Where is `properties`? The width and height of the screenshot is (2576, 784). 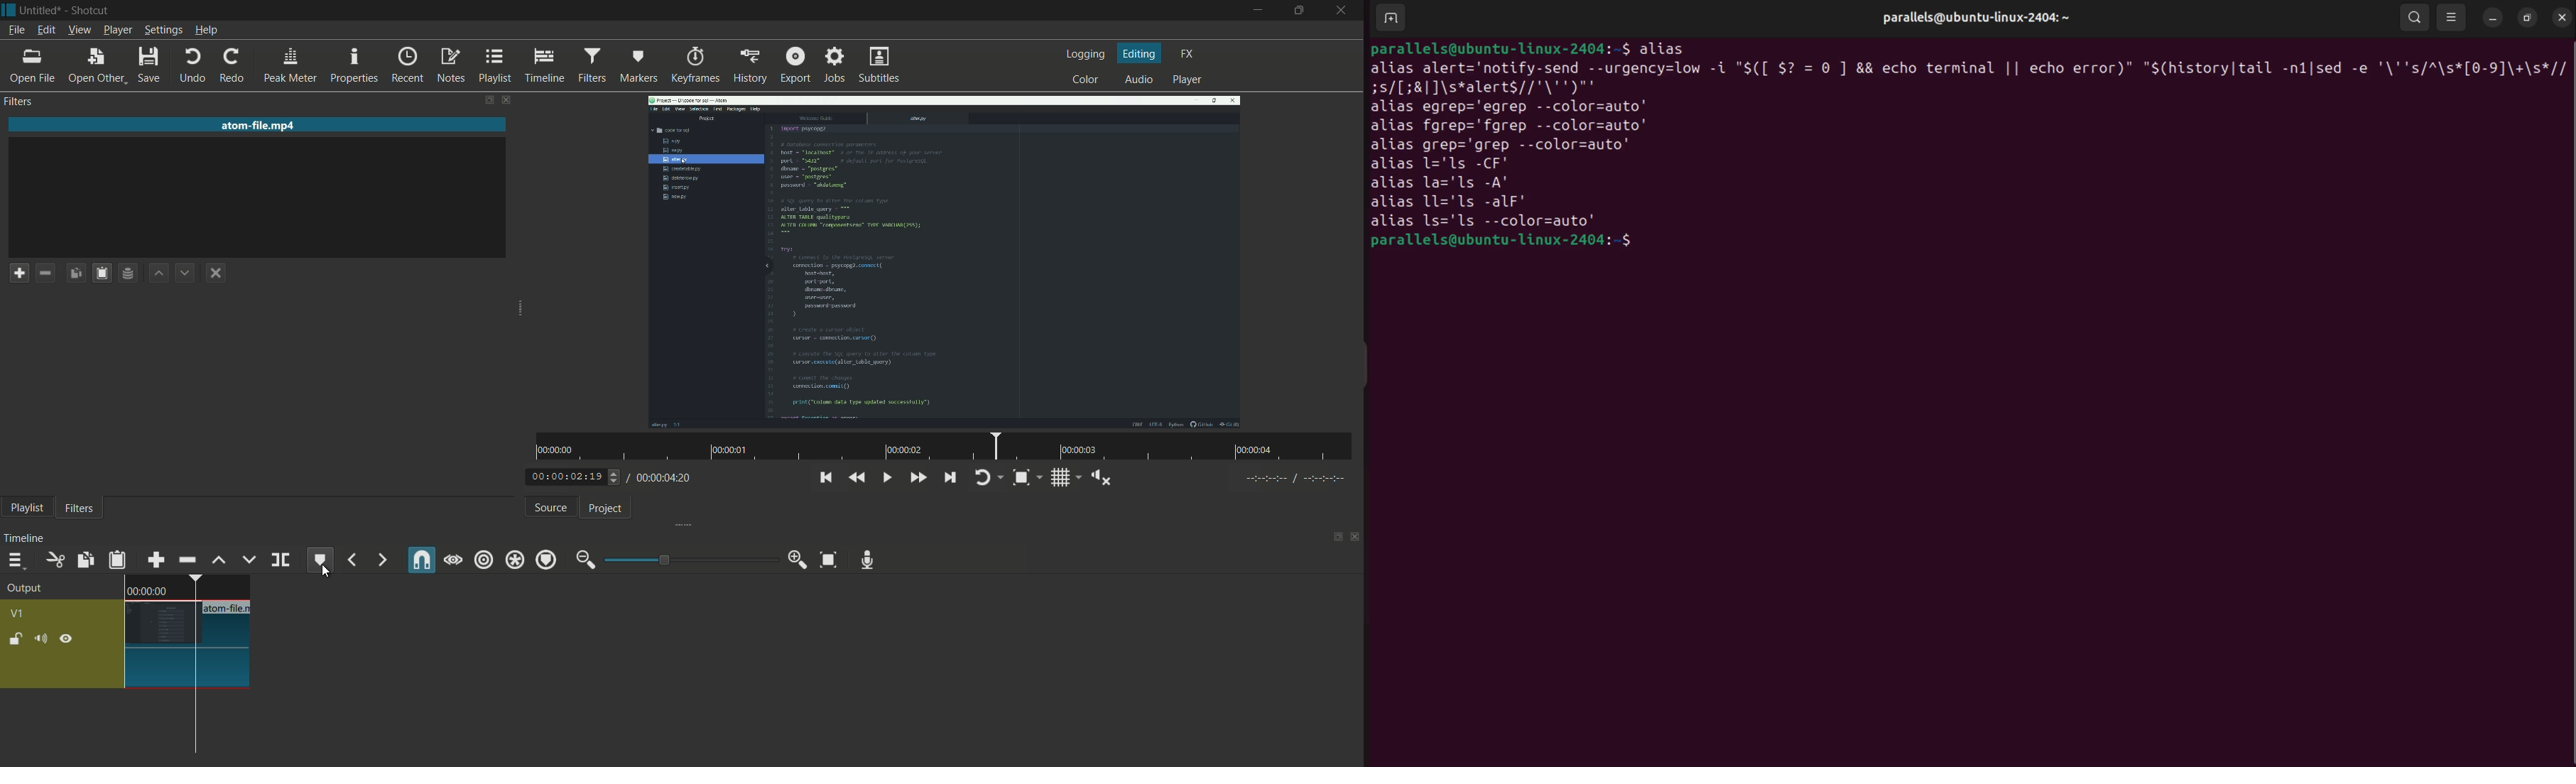 properties is located at coordinates (353, 66).